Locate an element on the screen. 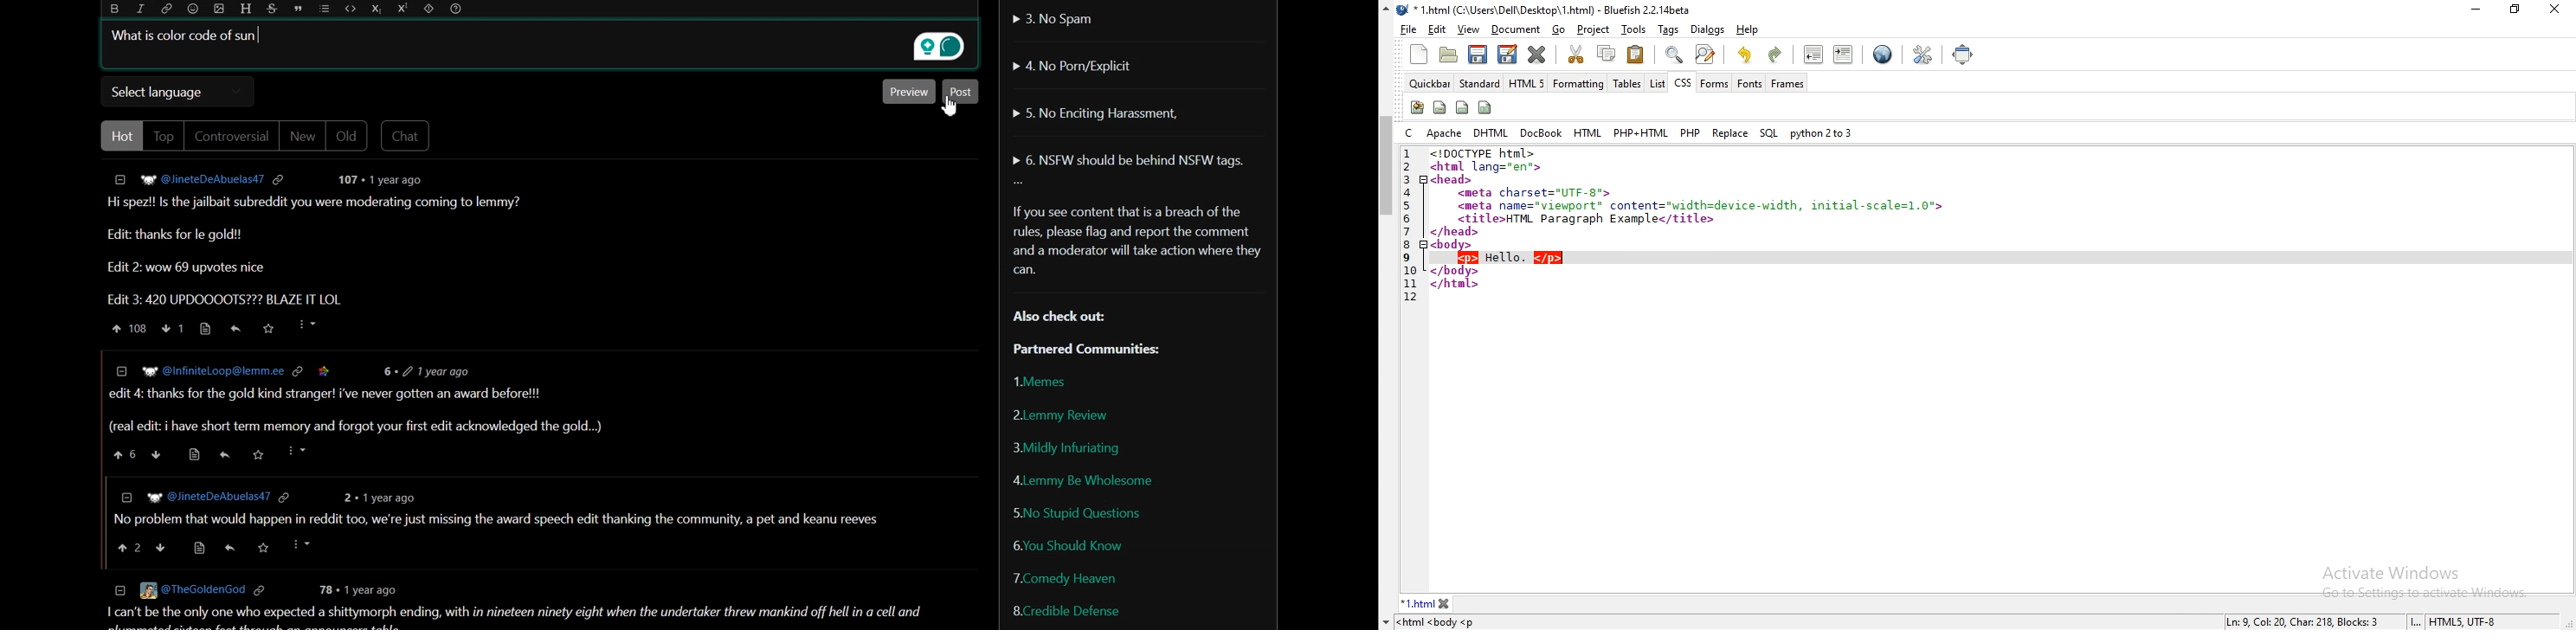 This screenshot has width=2576, height=644. close is located at coordinates (1445, 603).